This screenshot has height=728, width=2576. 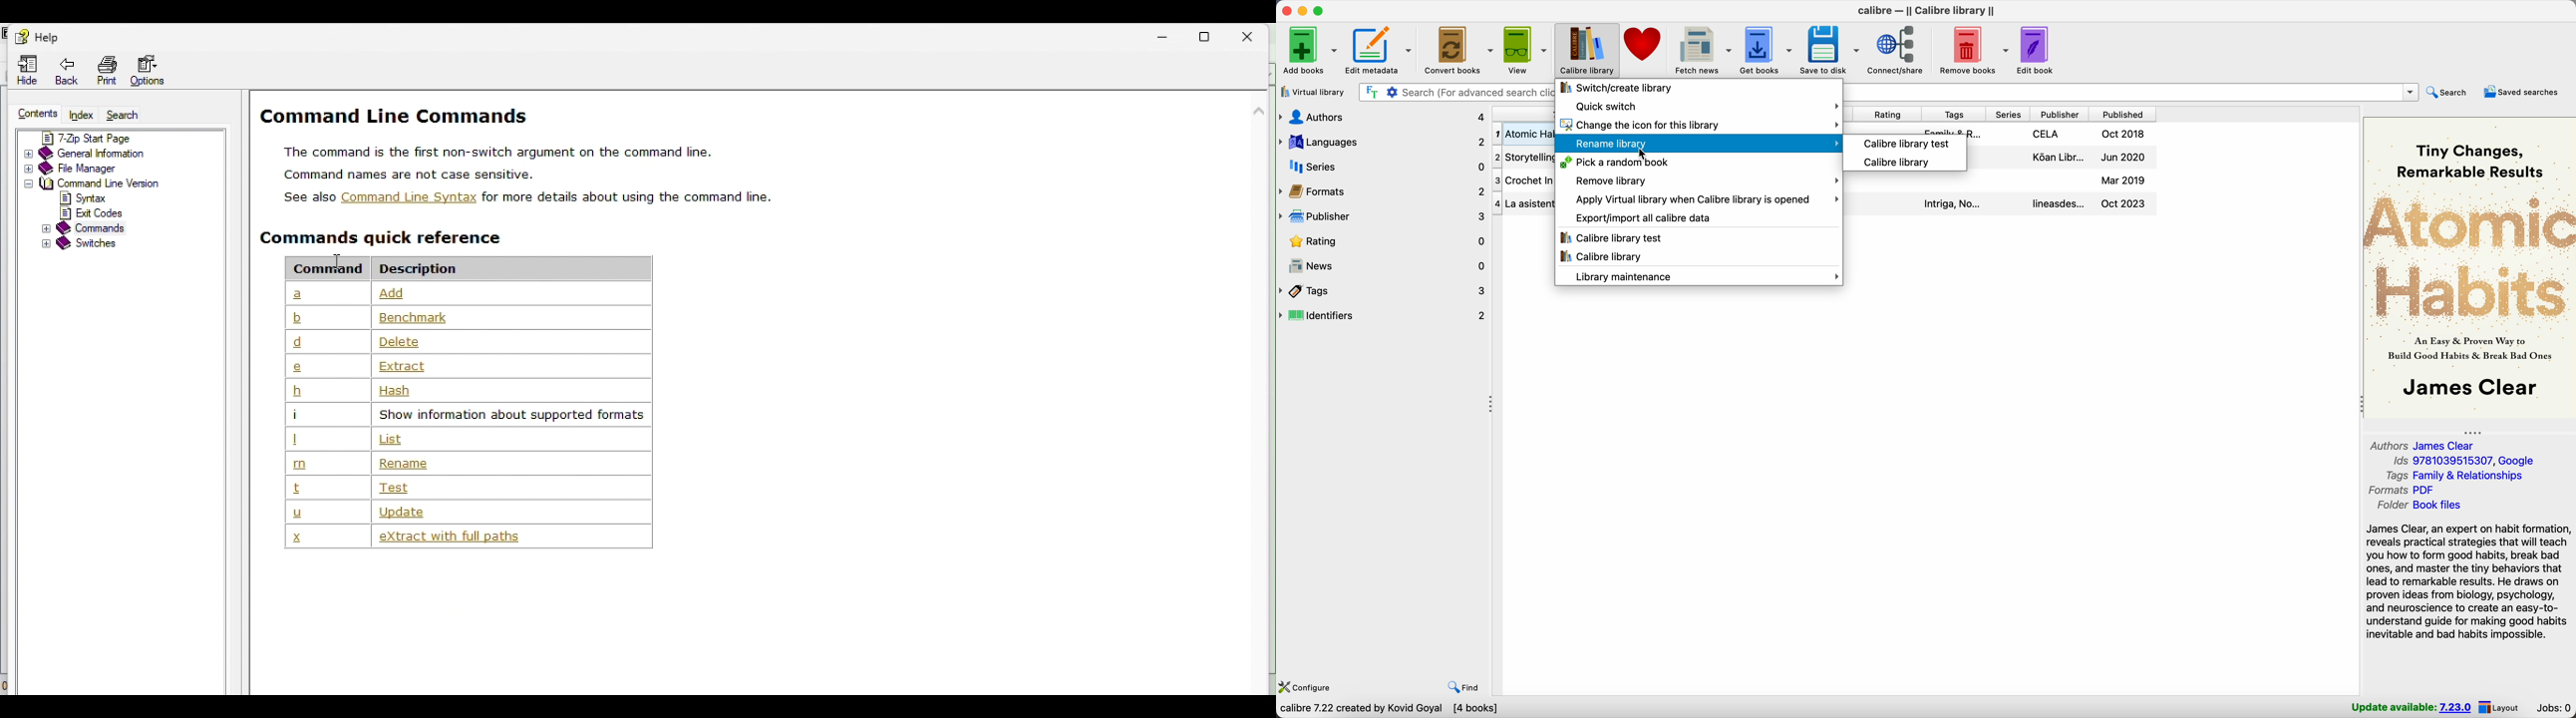 I want to click on Storytelling details book, so click(x=2063, y=159).